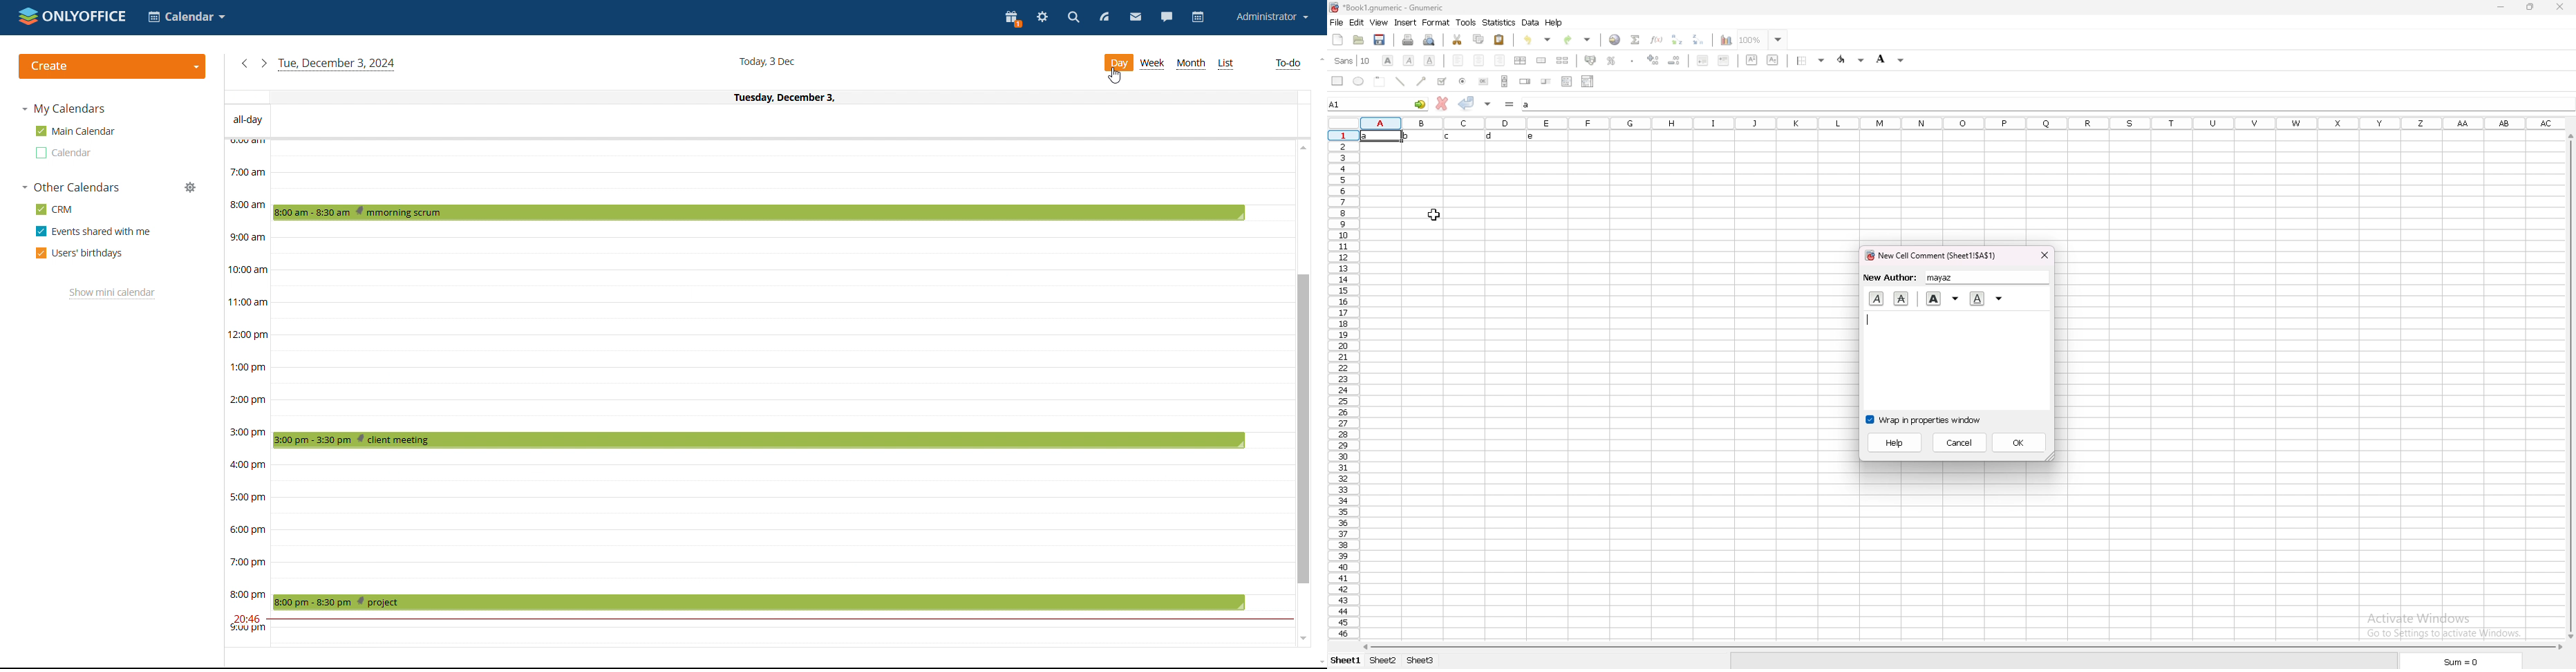 This screenshot has width=2576, height=672. Describe the element at coordinates (1406, 23) in the screenshot. I see `insert` at that location.